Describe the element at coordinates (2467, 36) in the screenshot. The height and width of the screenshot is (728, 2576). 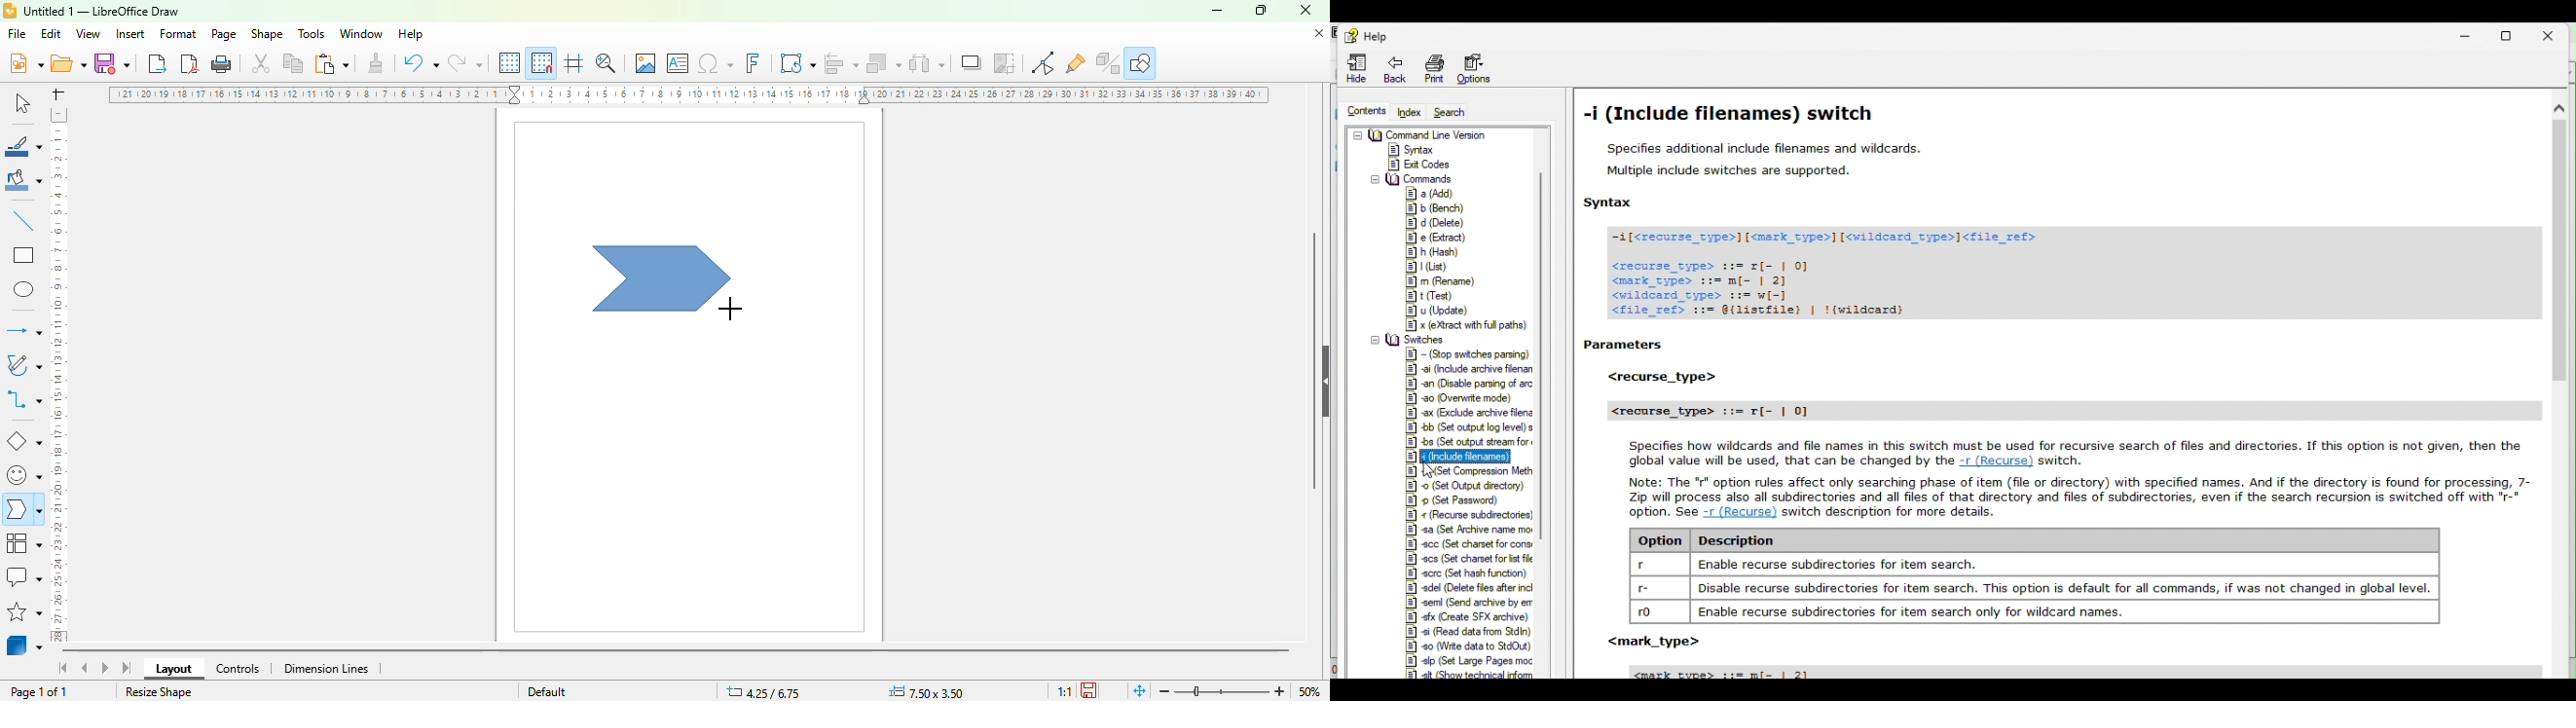
I see `Minimise` at that location.